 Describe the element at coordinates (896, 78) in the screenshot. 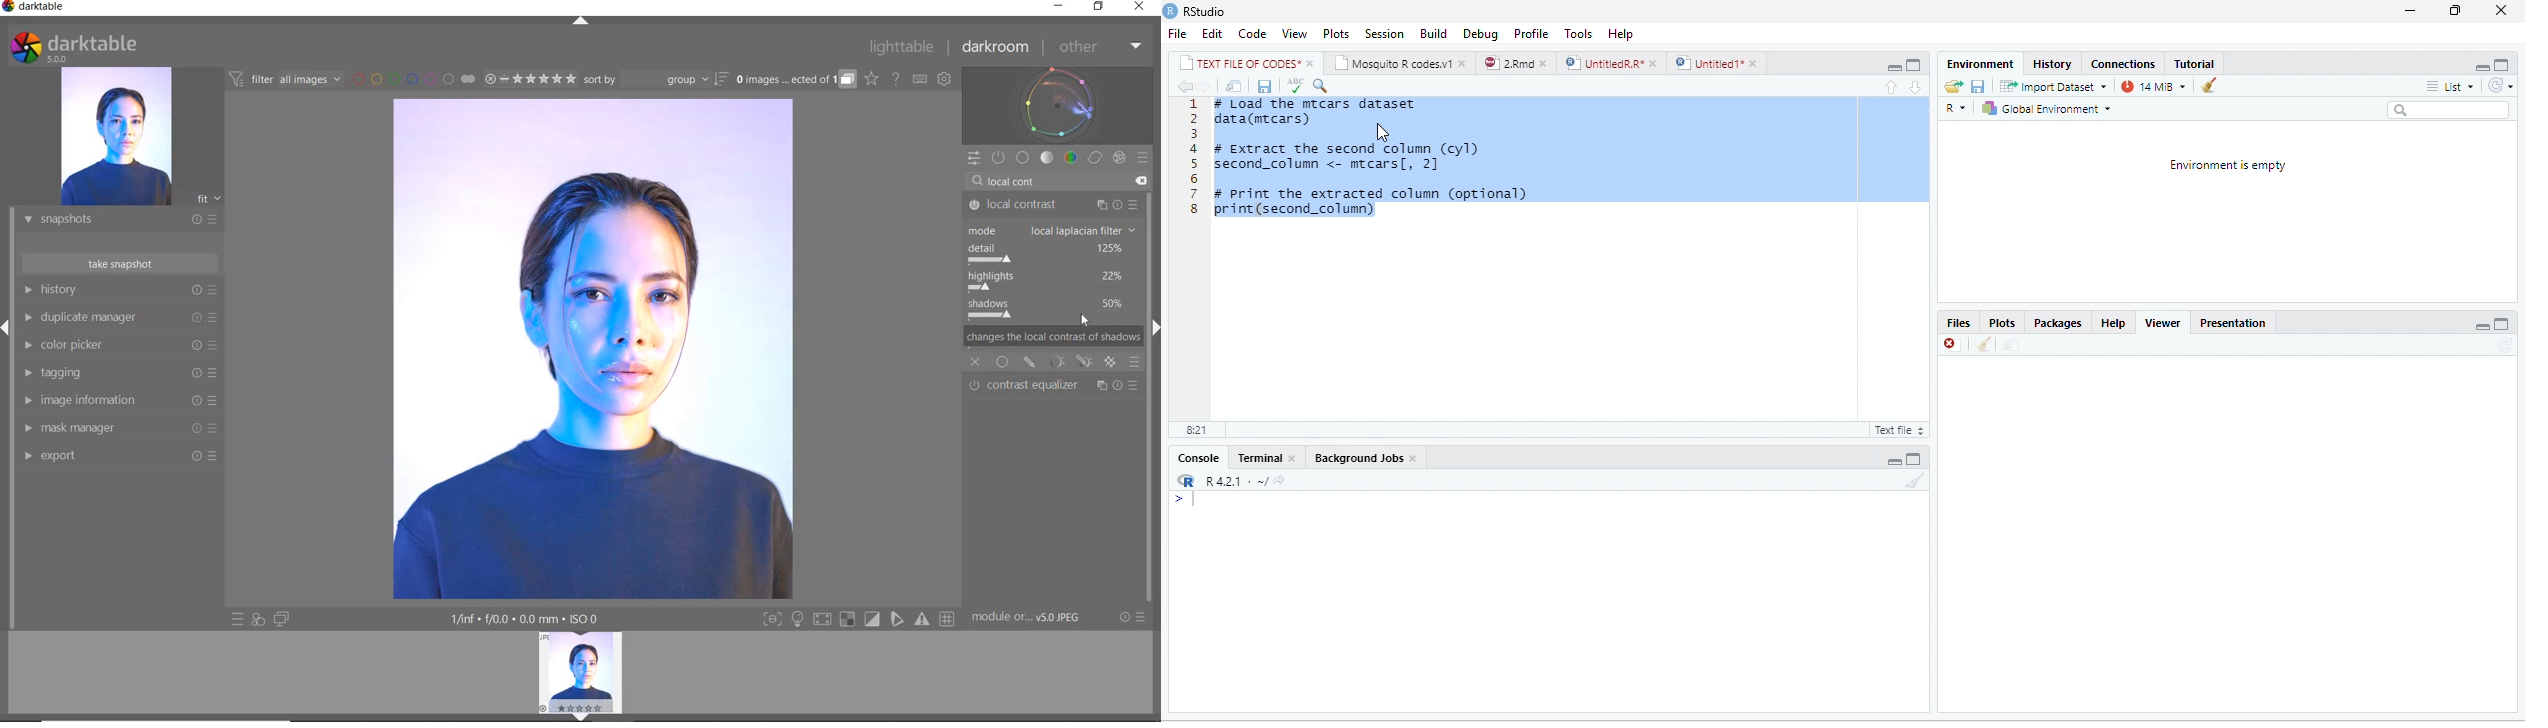

I see `HELP ONLINE` at that location.